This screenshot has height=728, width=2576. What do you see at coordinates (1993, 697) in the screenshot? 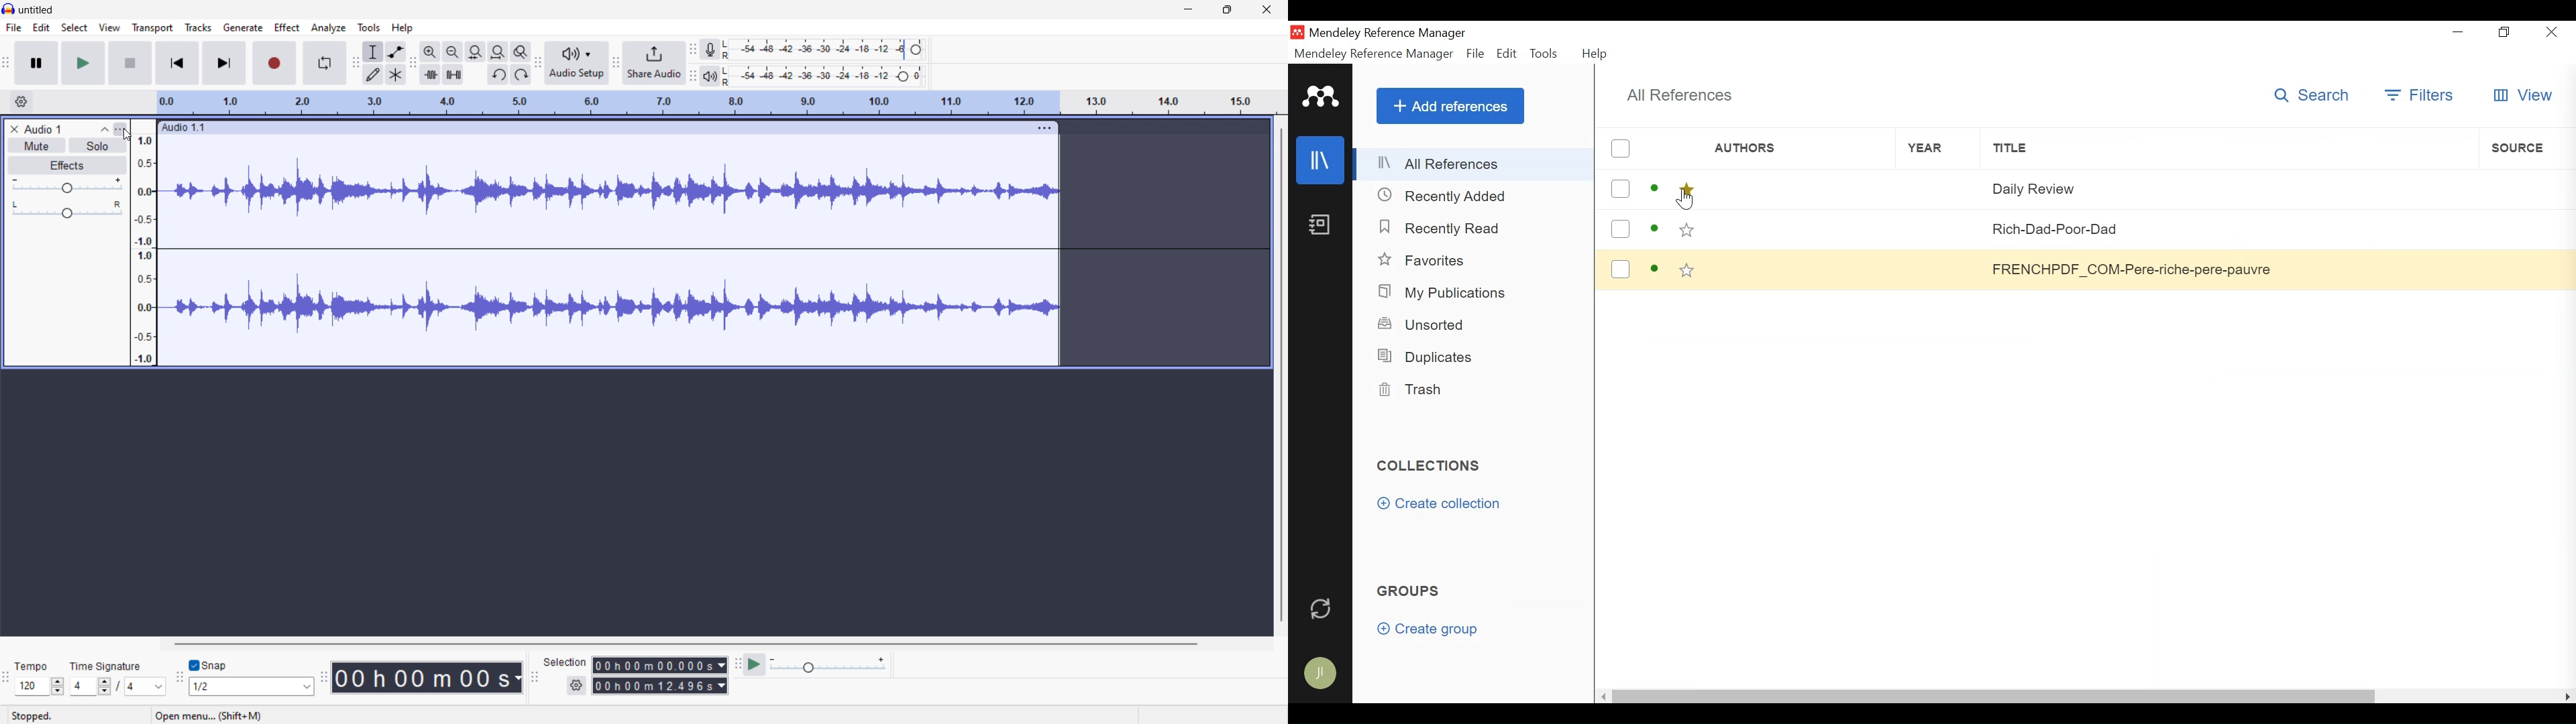
I see `Horizontal Scroll bar` at bounding box center [1993, 697].